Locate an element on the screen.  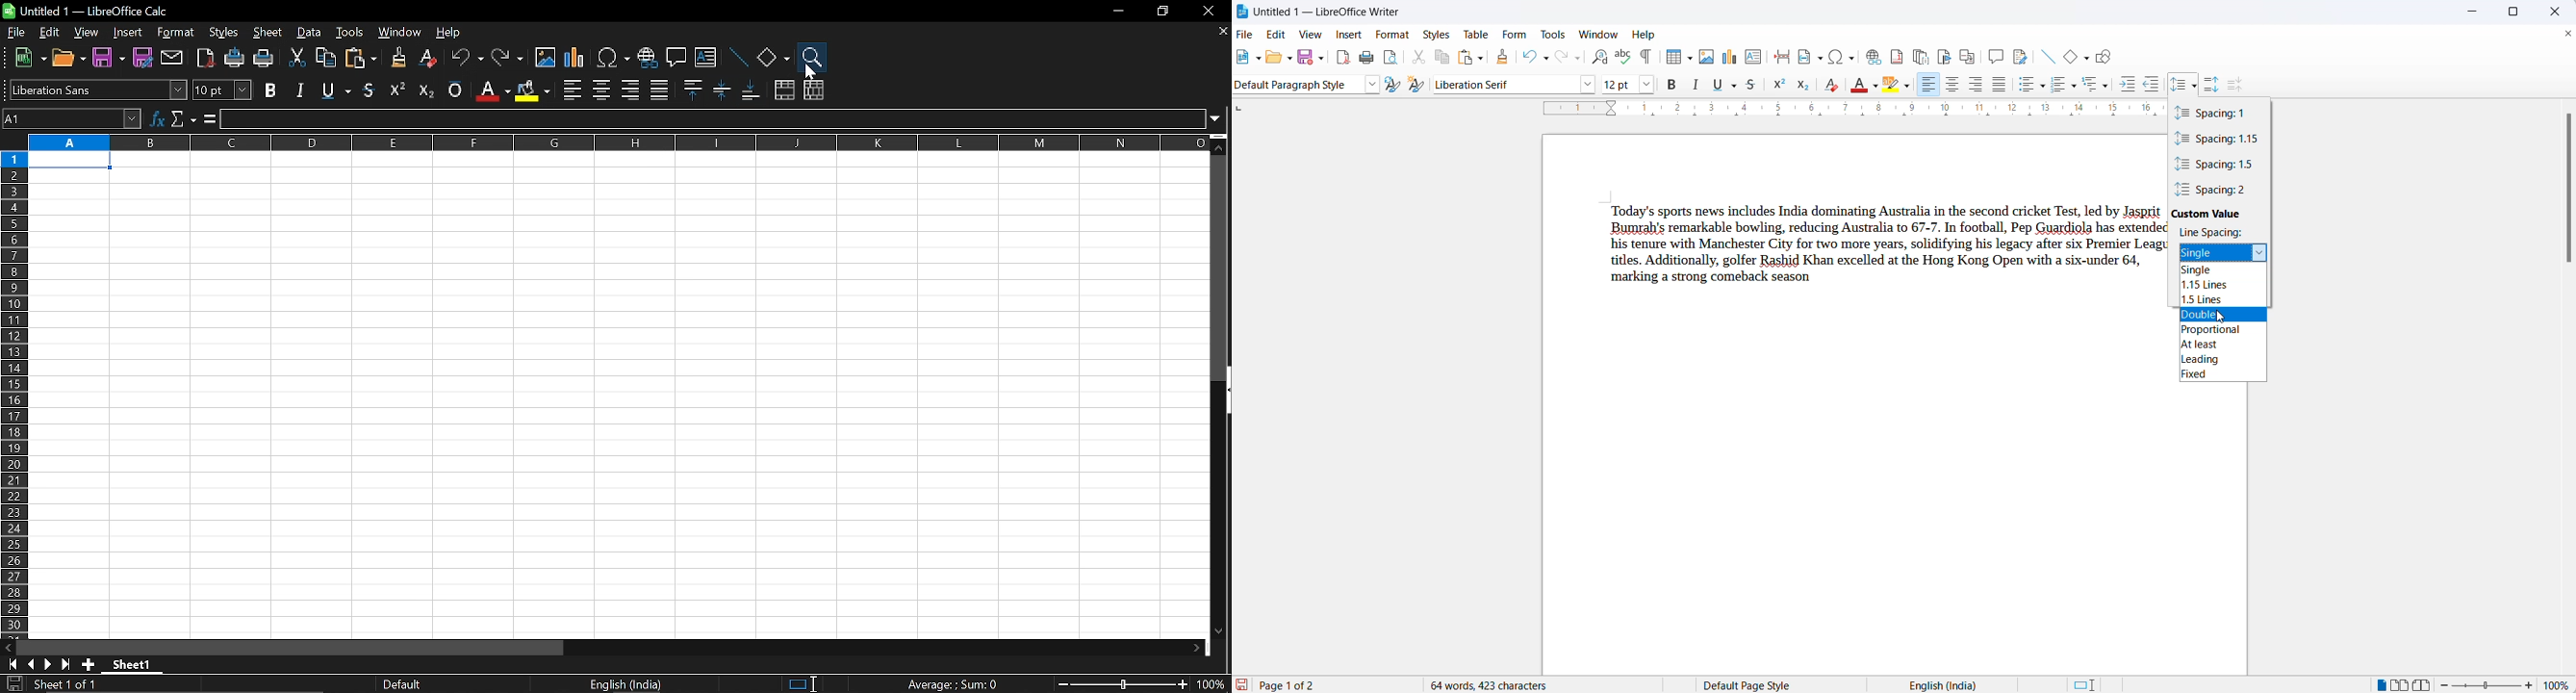
minimize is located at coordinates (2469, 13).